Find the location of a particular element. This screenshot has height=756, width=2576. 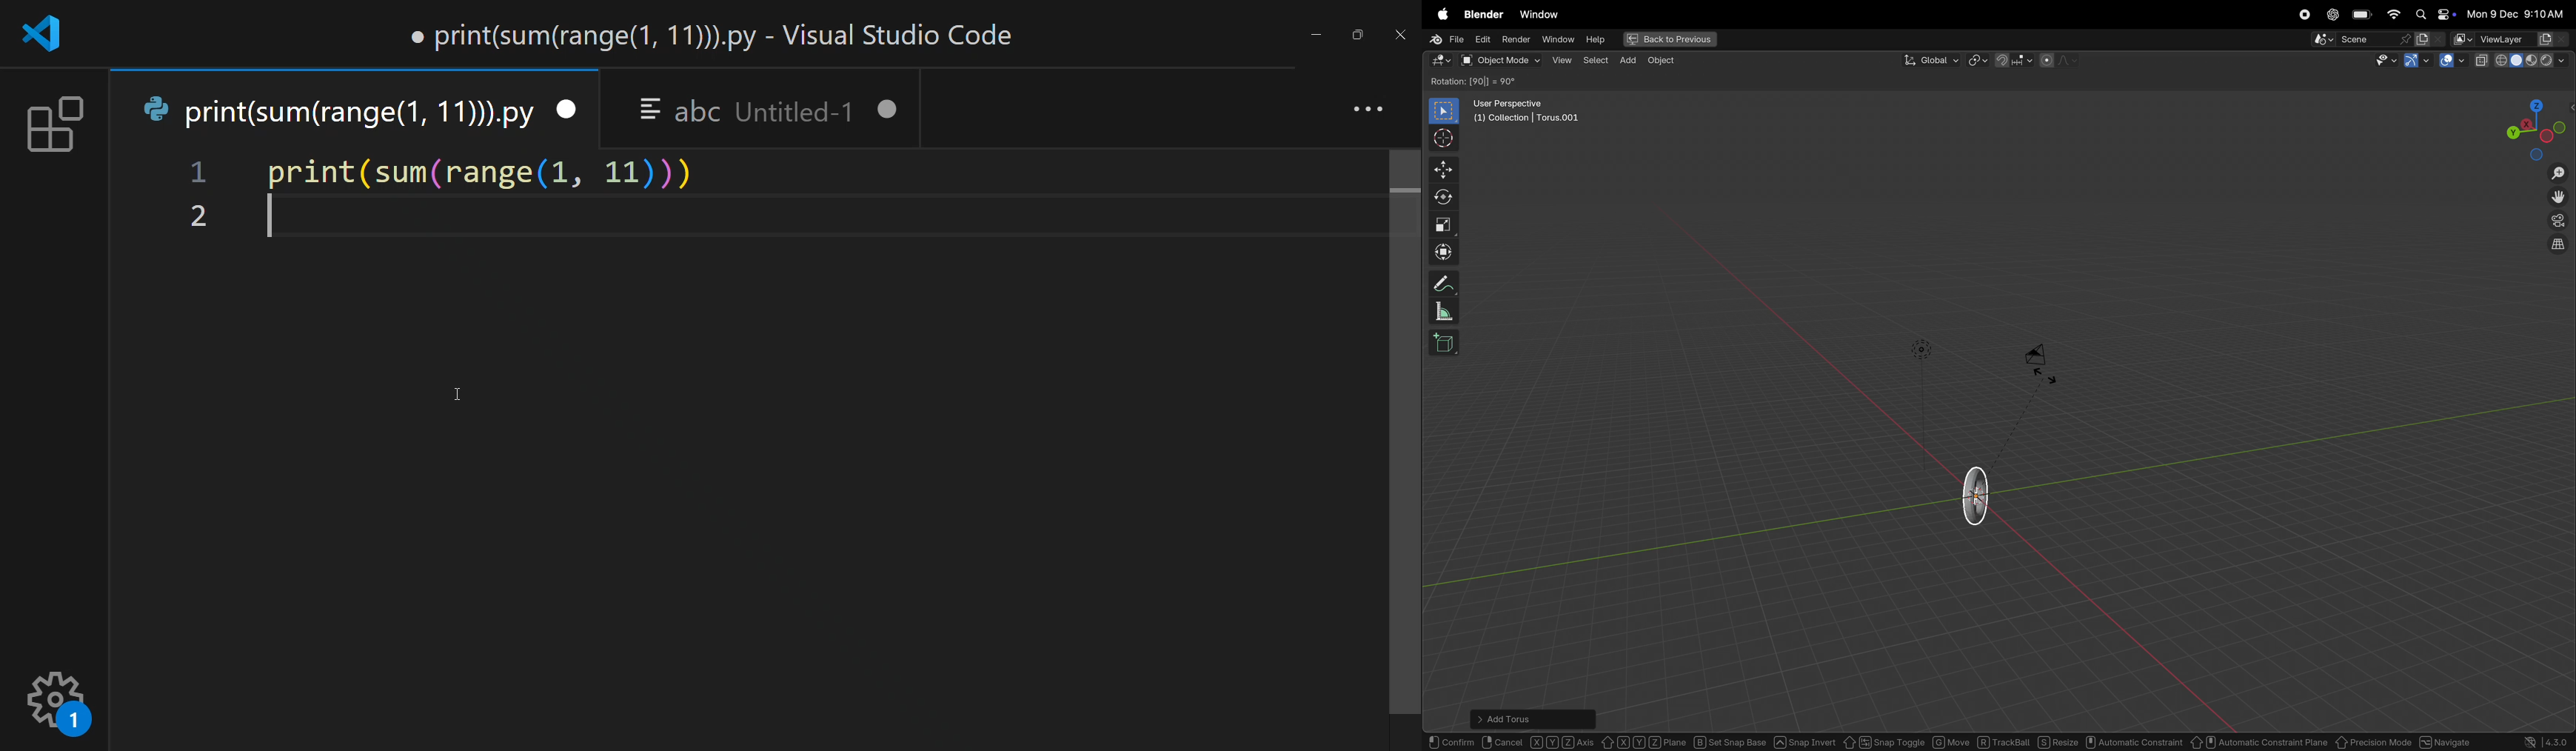

camera is located at coordinates (2042, 361).